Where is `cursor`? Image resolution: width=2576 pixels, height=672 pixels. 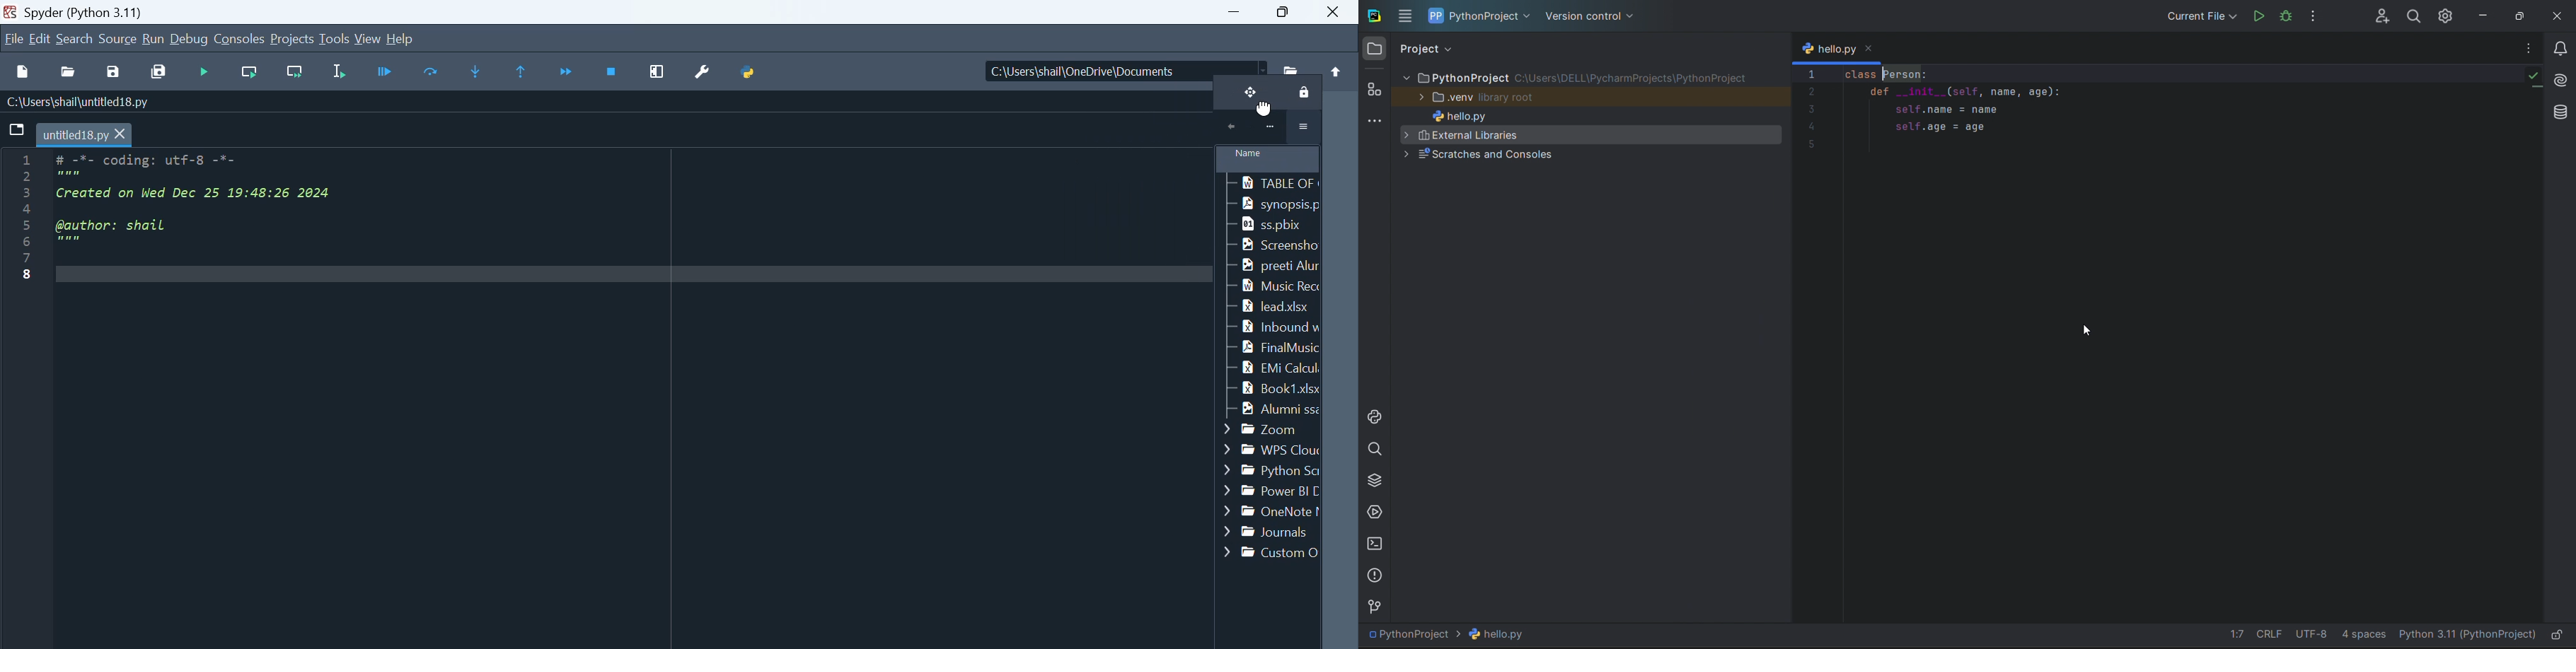
cursor is located at coordinates (1264, 111).